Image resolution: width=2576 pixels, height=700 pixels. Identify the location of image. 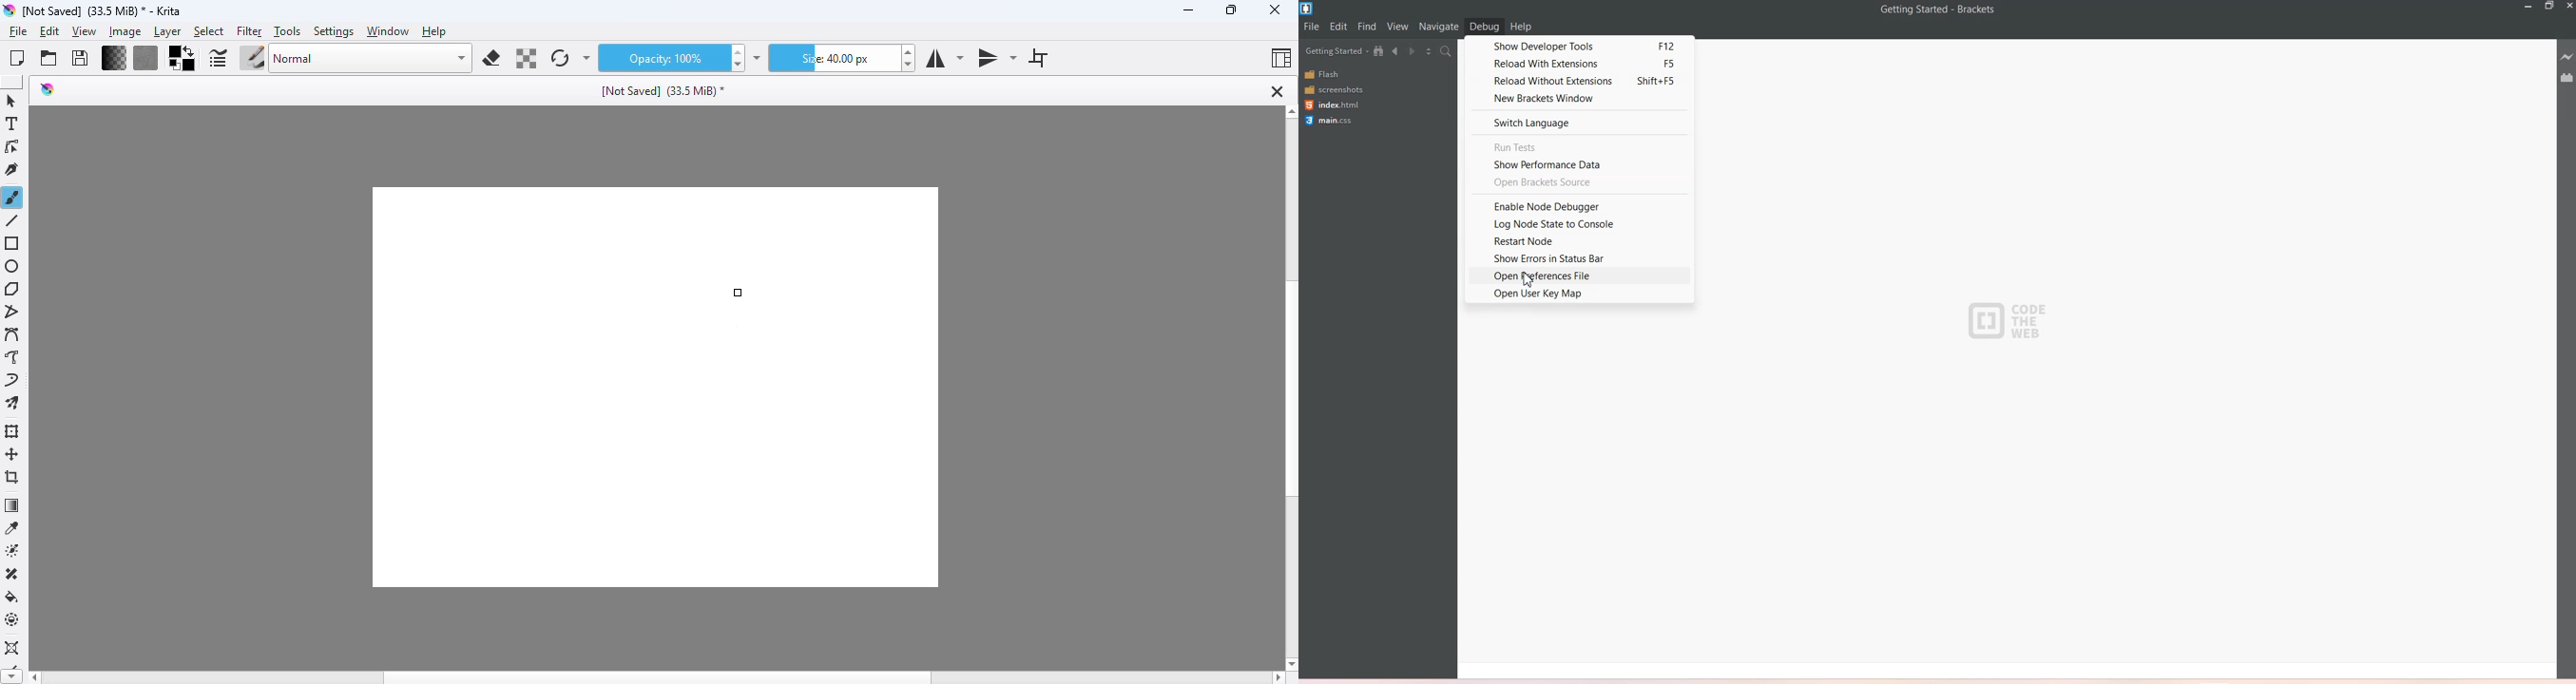
(125, 31).